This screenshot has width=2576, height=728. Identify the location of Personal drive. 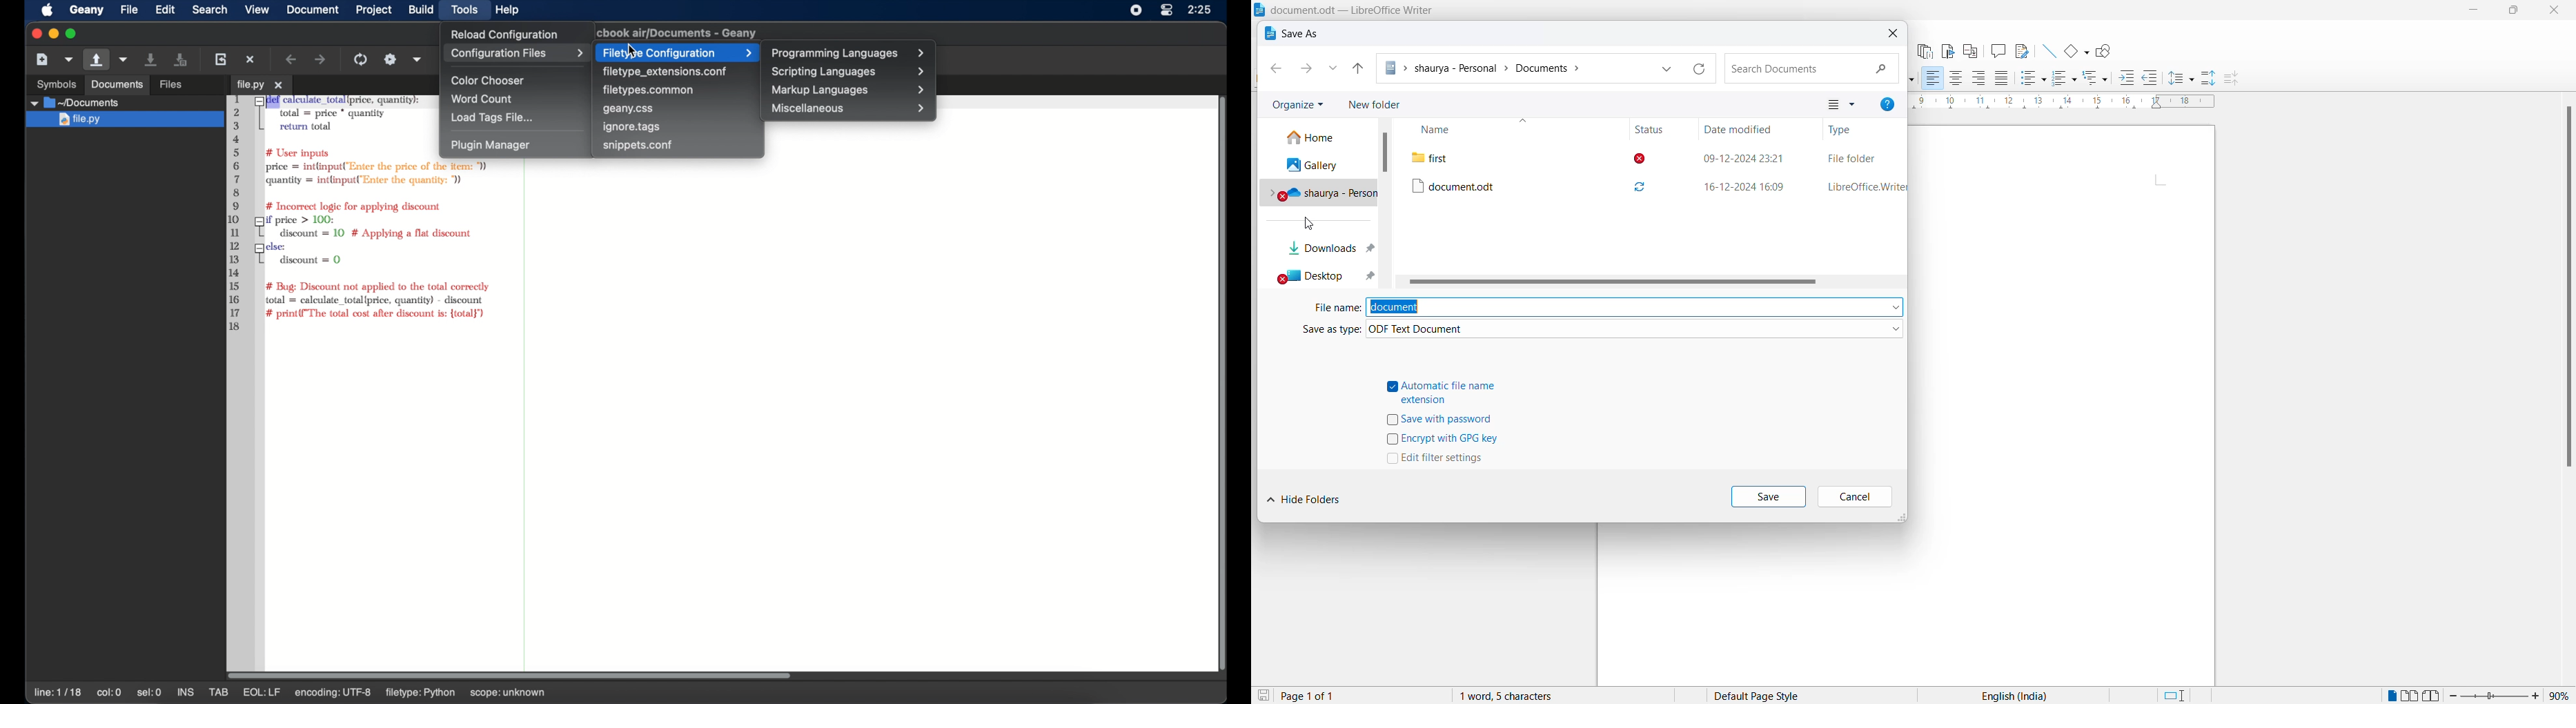
(1321, 194).